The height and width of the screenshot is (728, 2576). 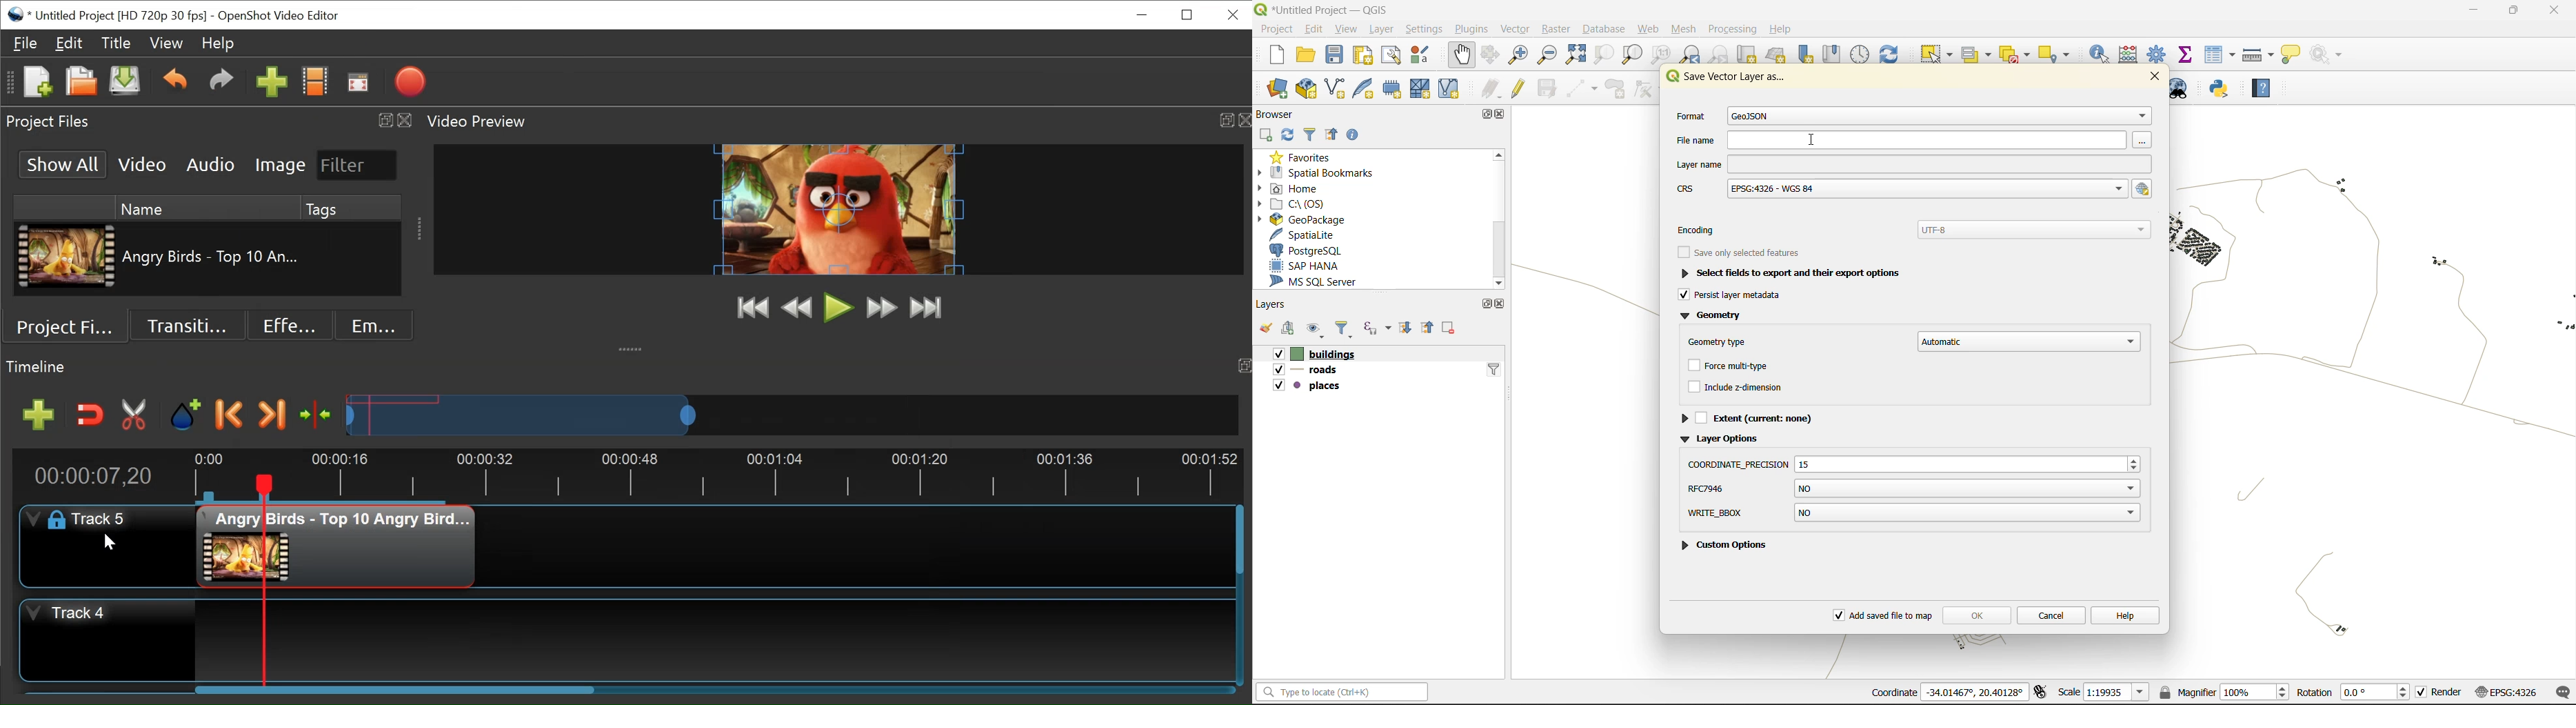 What do you see at coordinates (2290, 56) in the screenshot?
I see `show tips` at bounding box center [2290, 56].